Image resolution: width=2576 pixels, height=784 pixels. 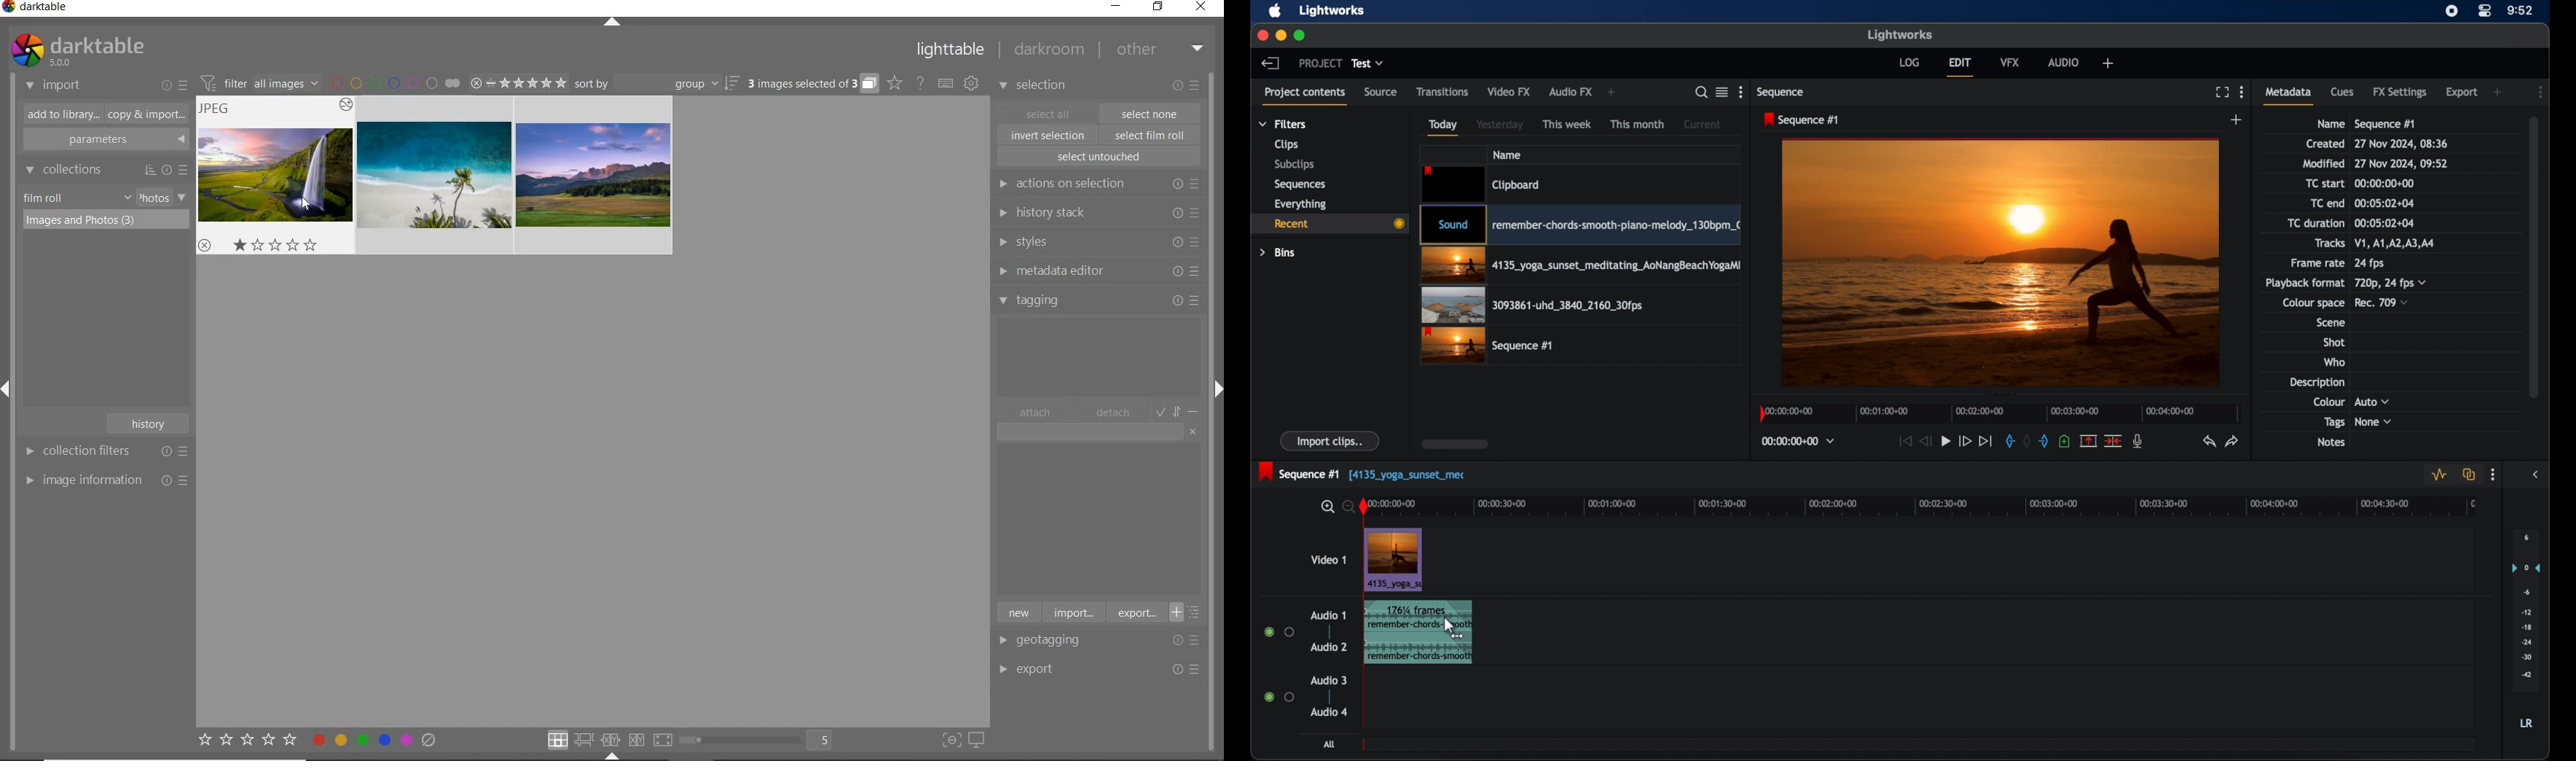 I want to click on cursor, so click(x=1453, y=629).